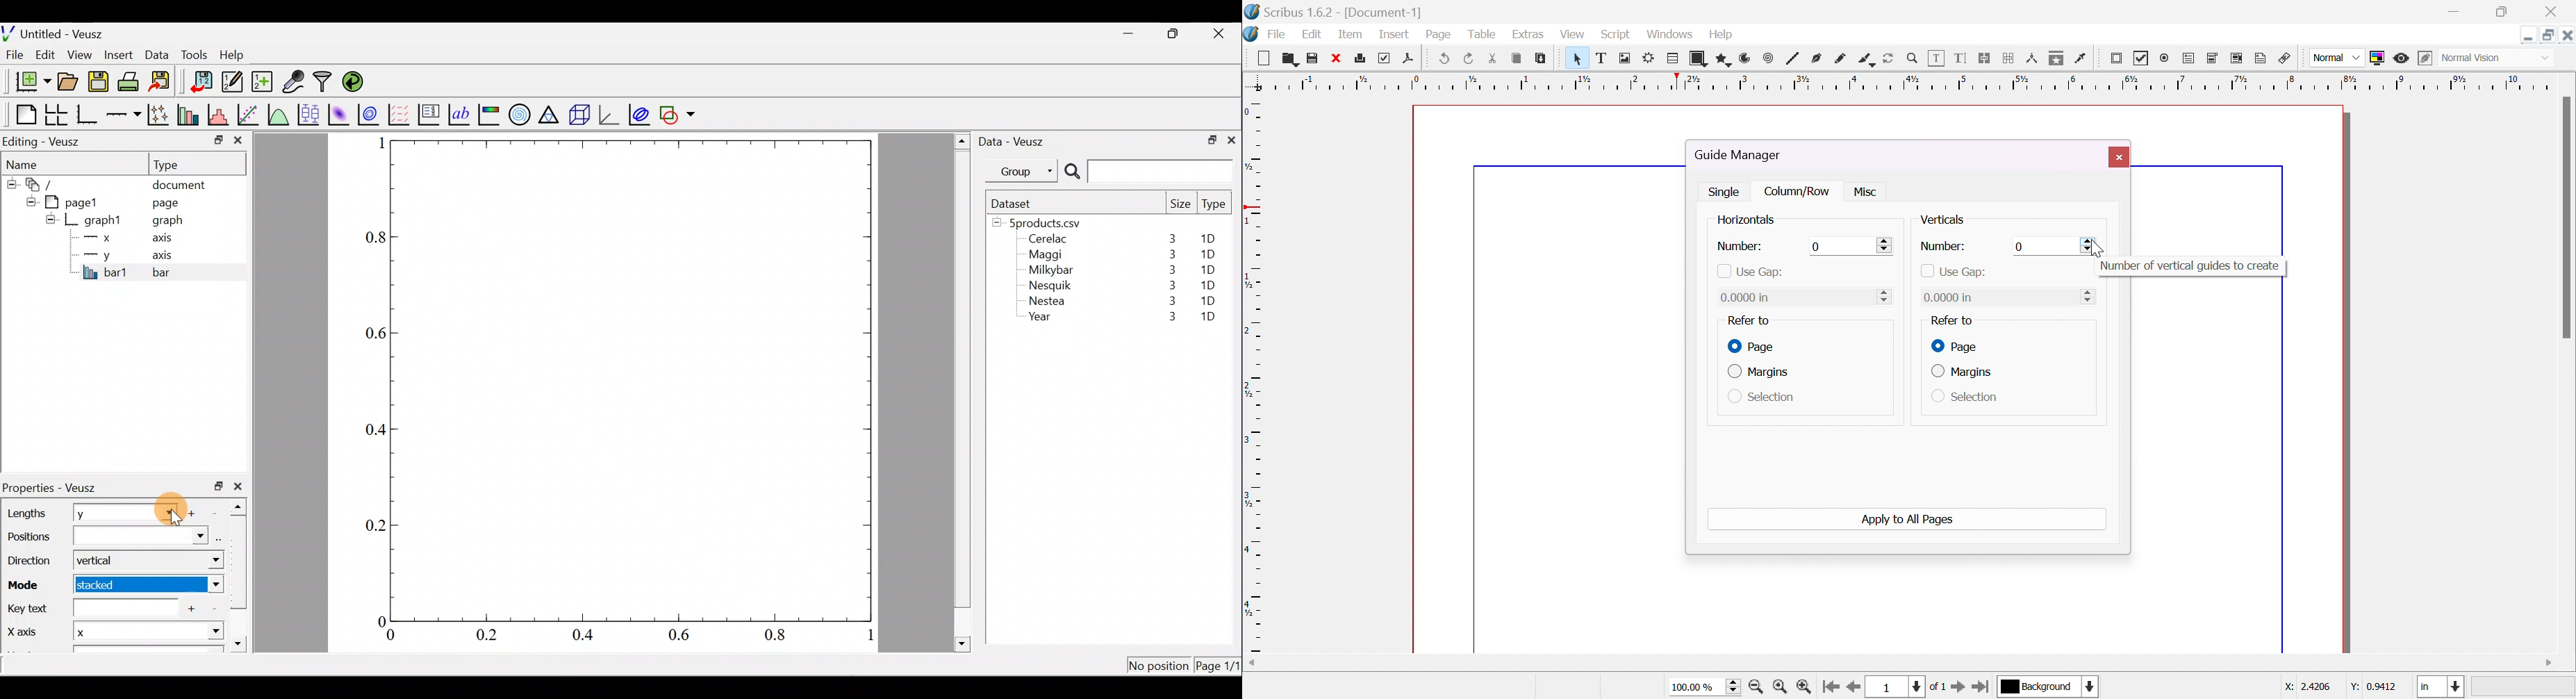 This screenshot has height=700, width=2576. What do you see at coordinates (1888, 59) in the screenshot?
I see `rotate item` at bounding box center [1888, 59].